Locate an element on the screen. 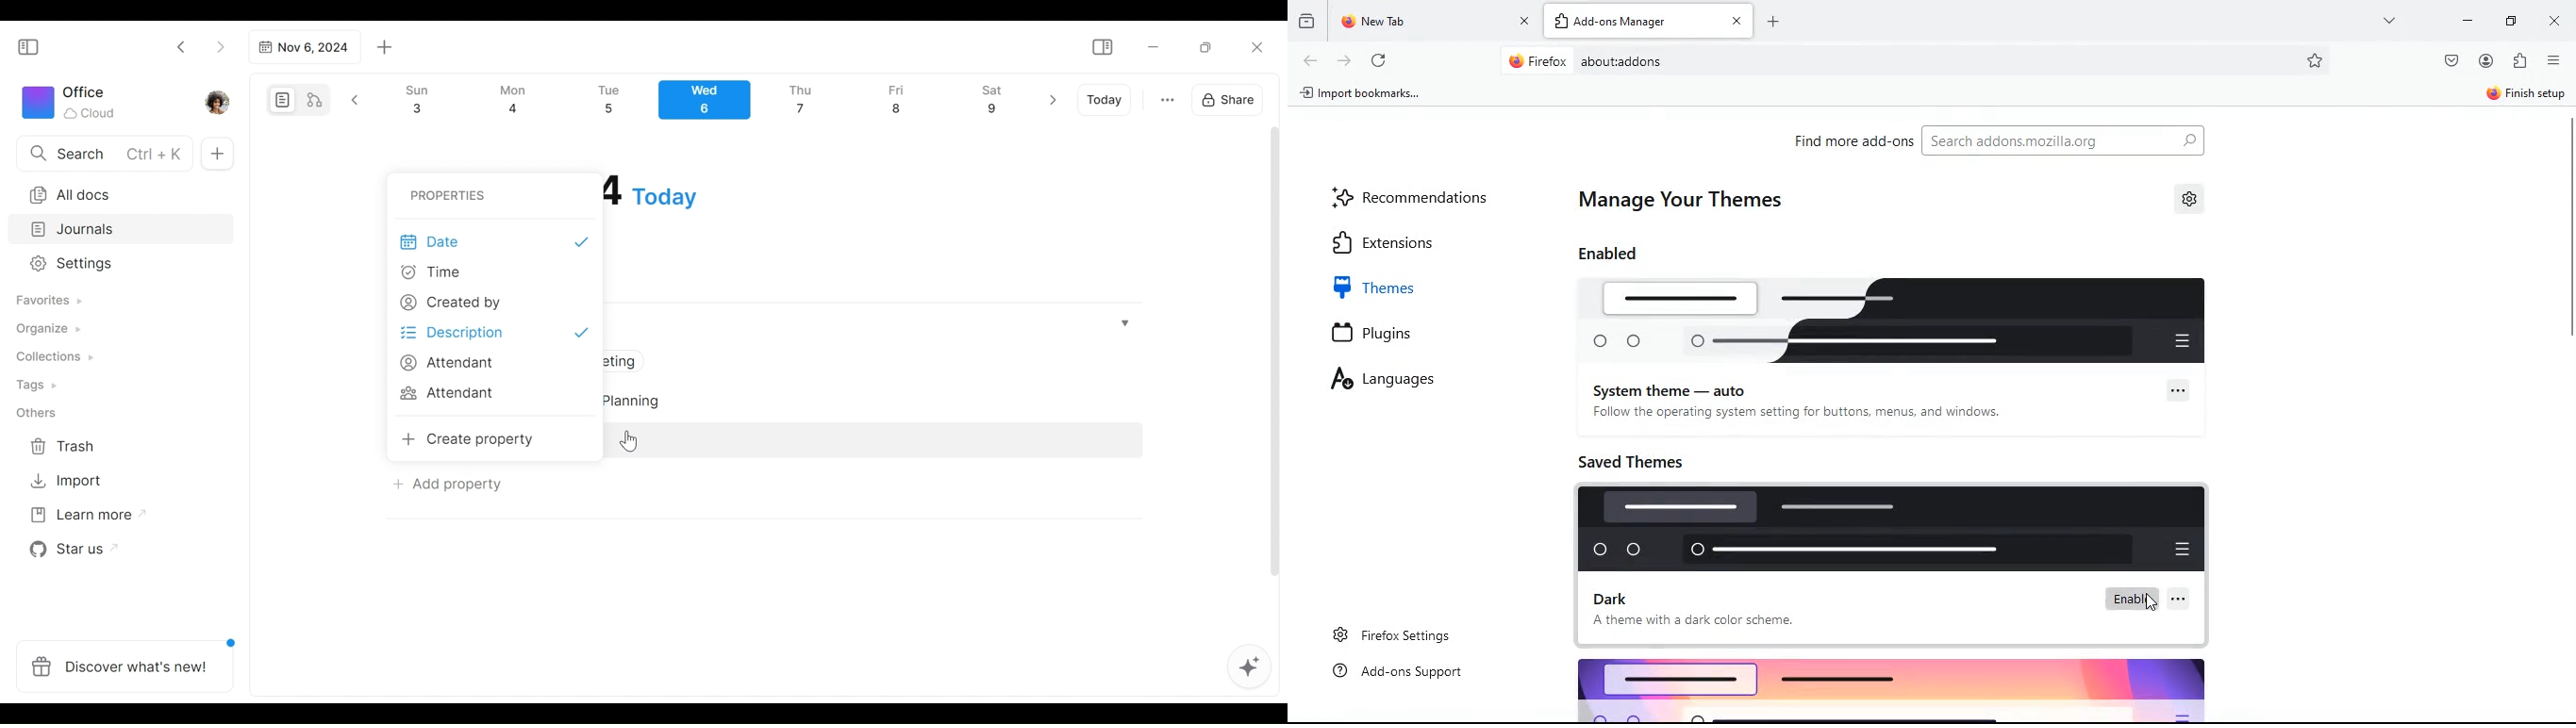 The image size is (2576, 728). Collections is located at coordinates (53, 359).